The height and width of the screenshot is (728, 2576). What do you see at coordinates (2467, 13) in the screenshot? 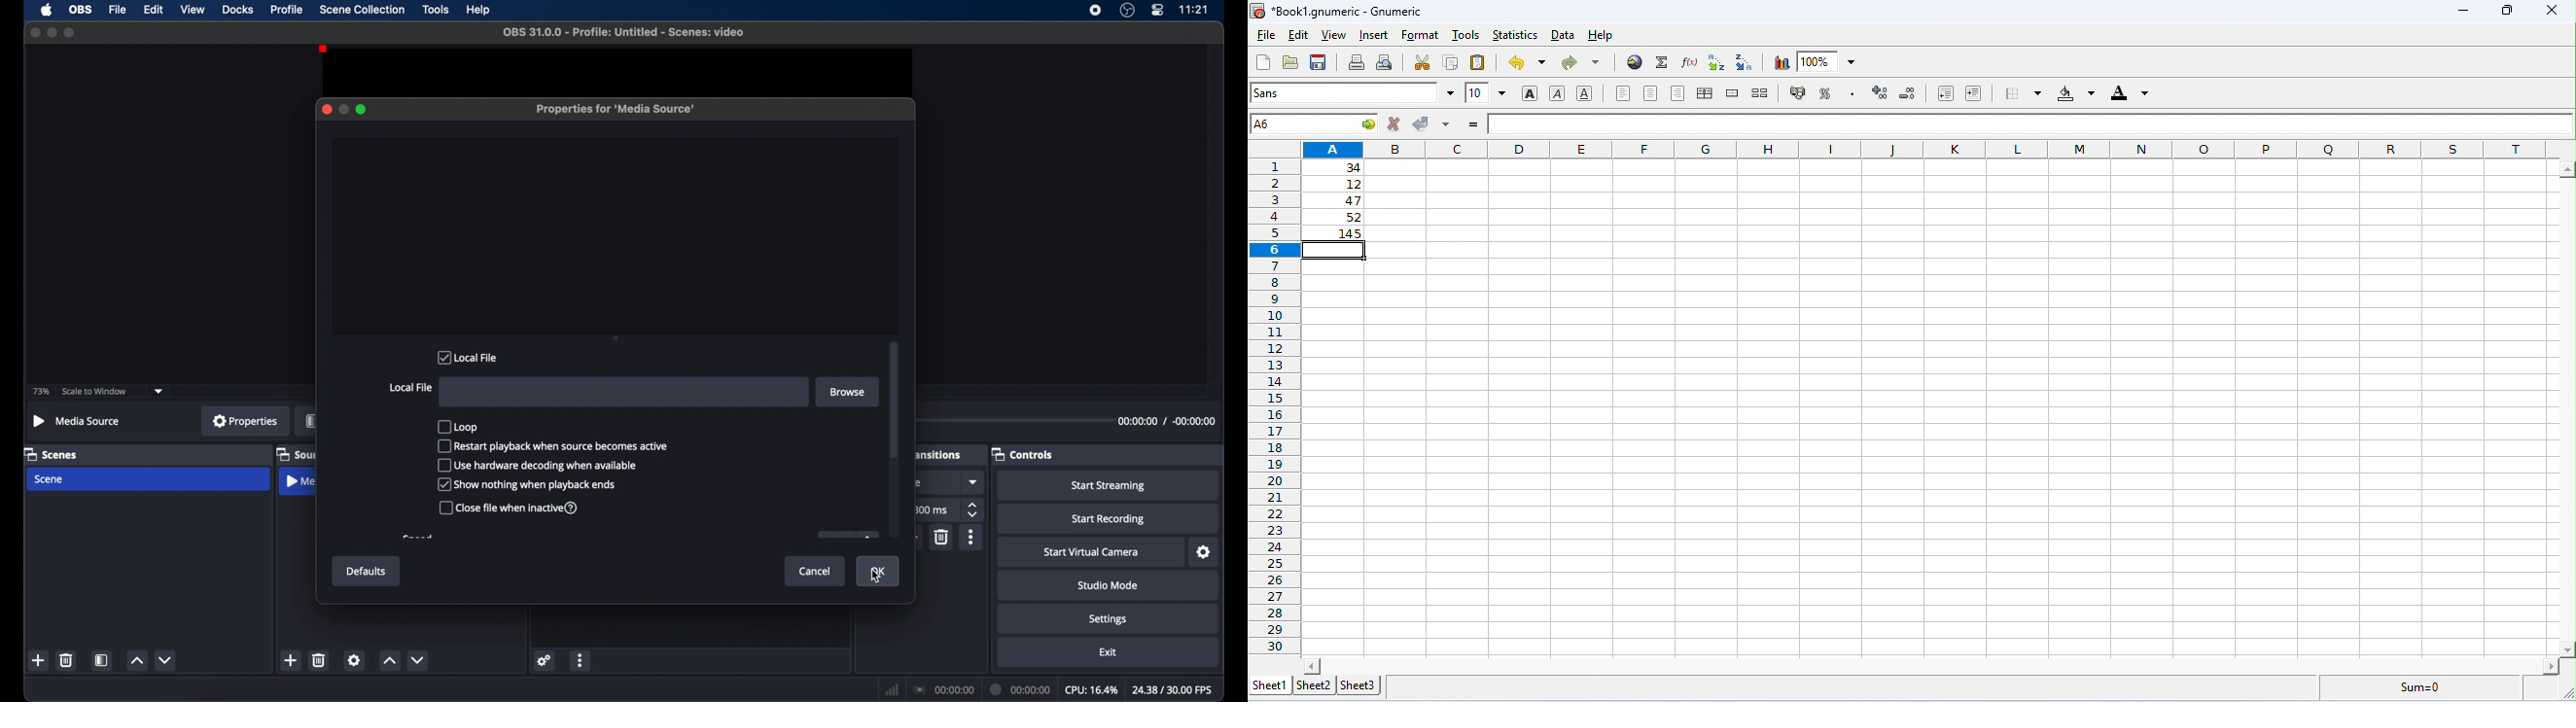
I see `minimize` at bounding box center [2467, 13].